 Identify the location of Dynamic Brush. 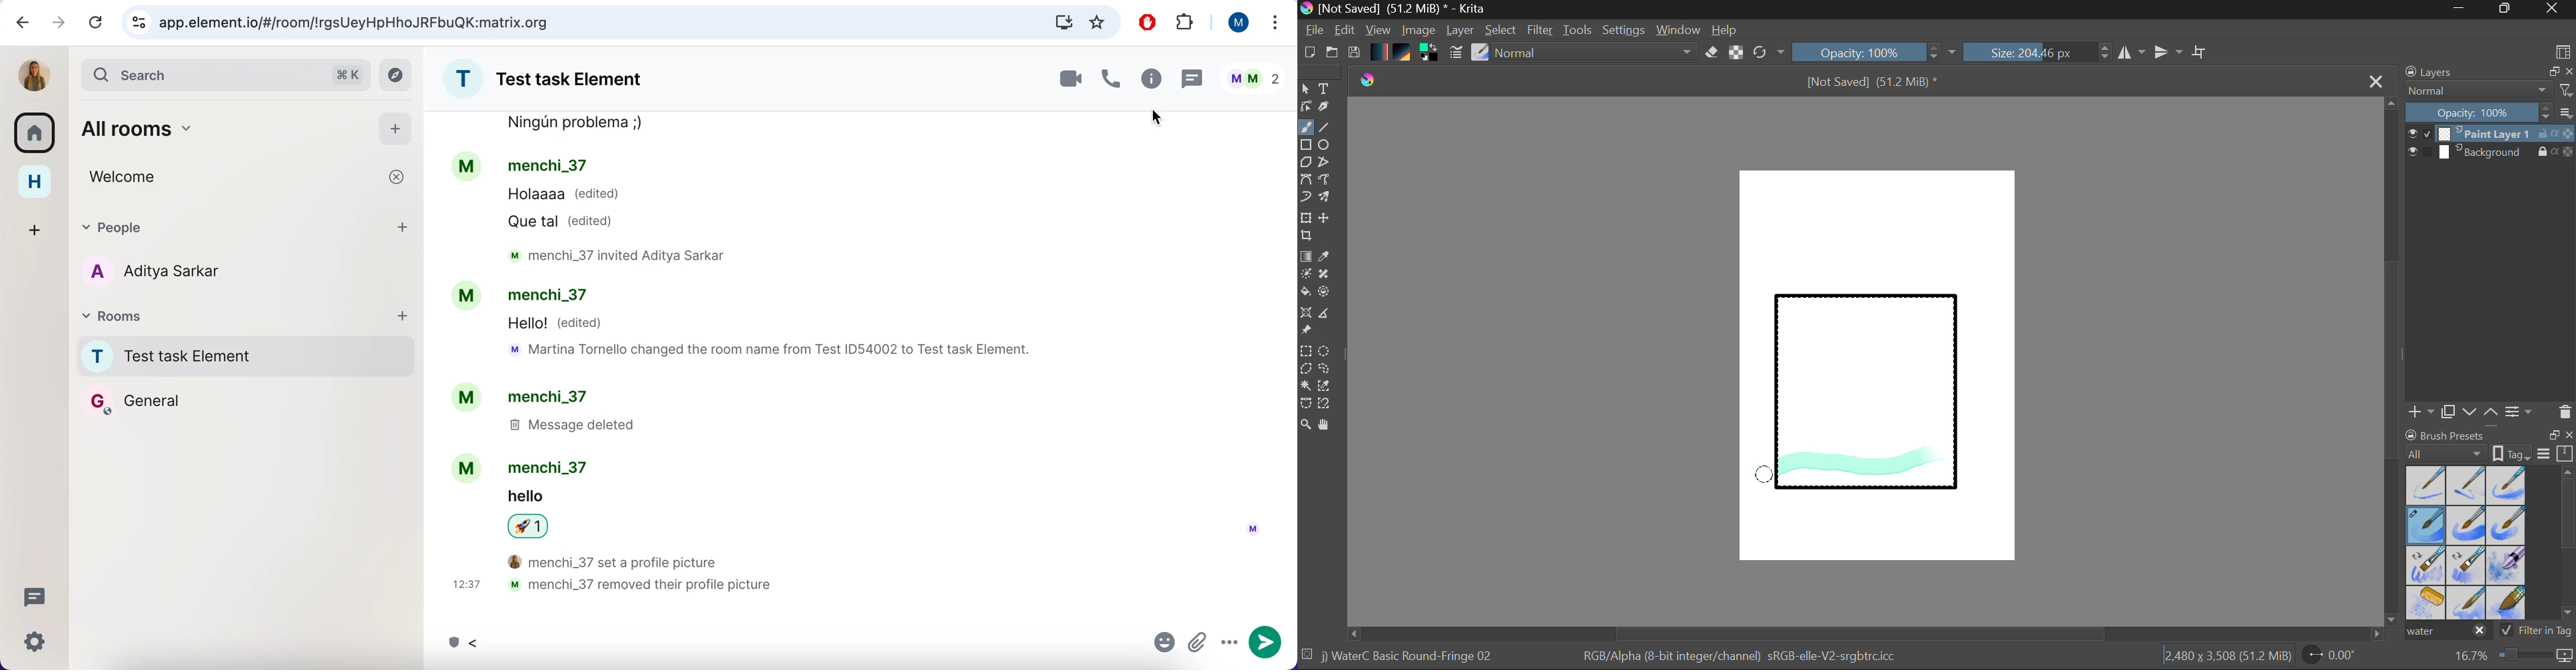
(1305, 197).